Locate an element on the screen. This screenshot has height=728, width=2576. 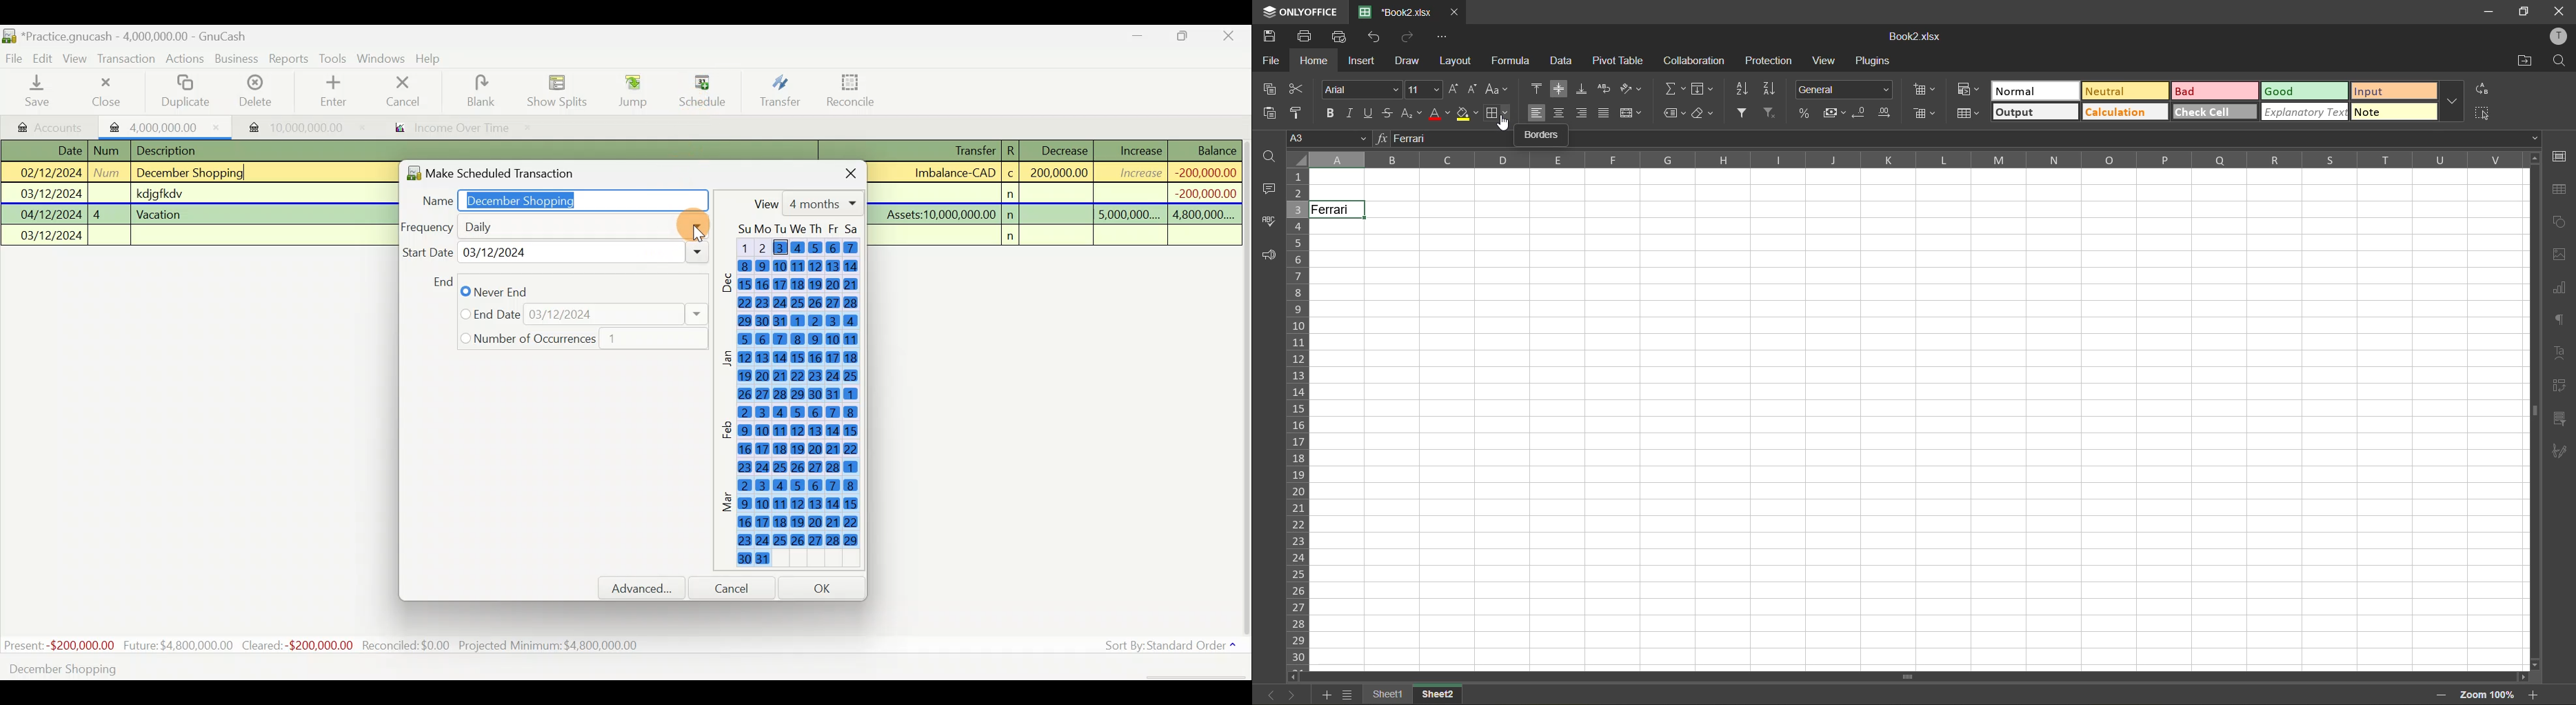
align center is located at coordinates (1560, 113).